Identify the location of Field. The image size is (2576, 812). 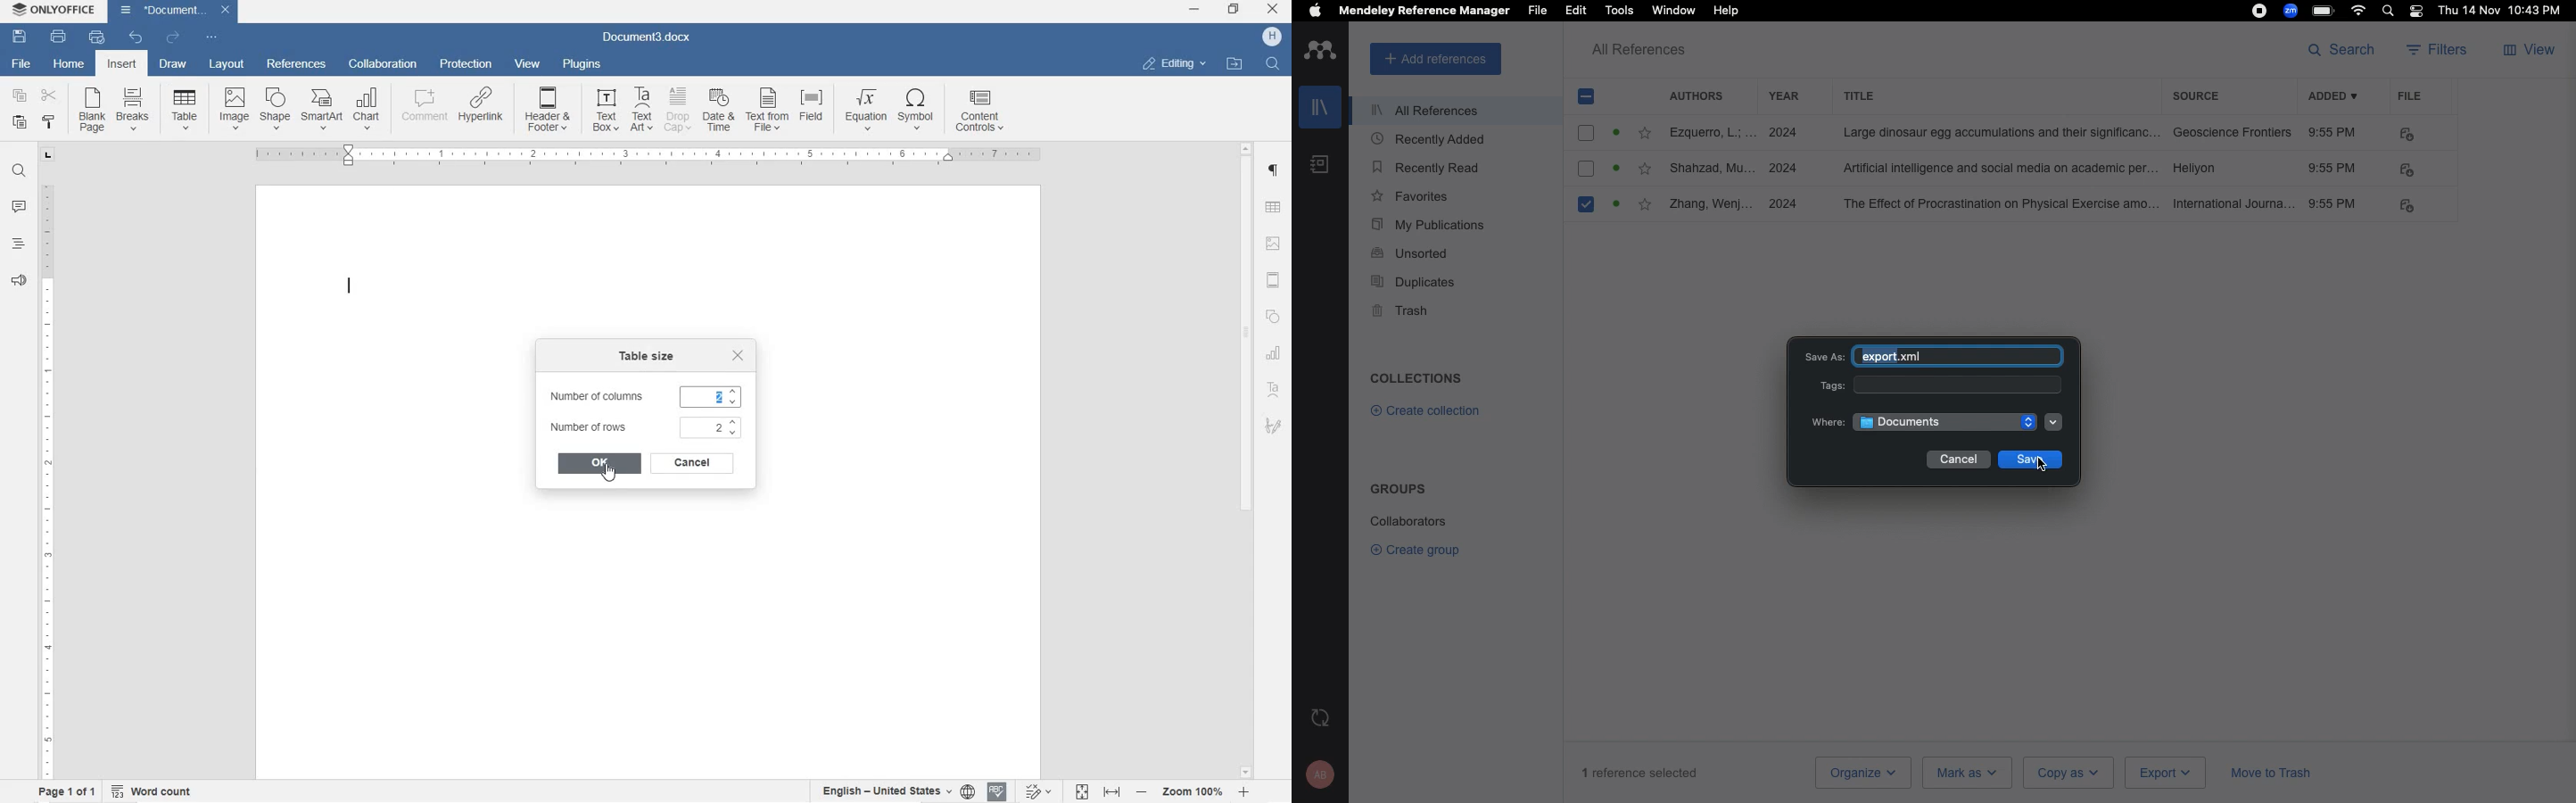
(815, 110).